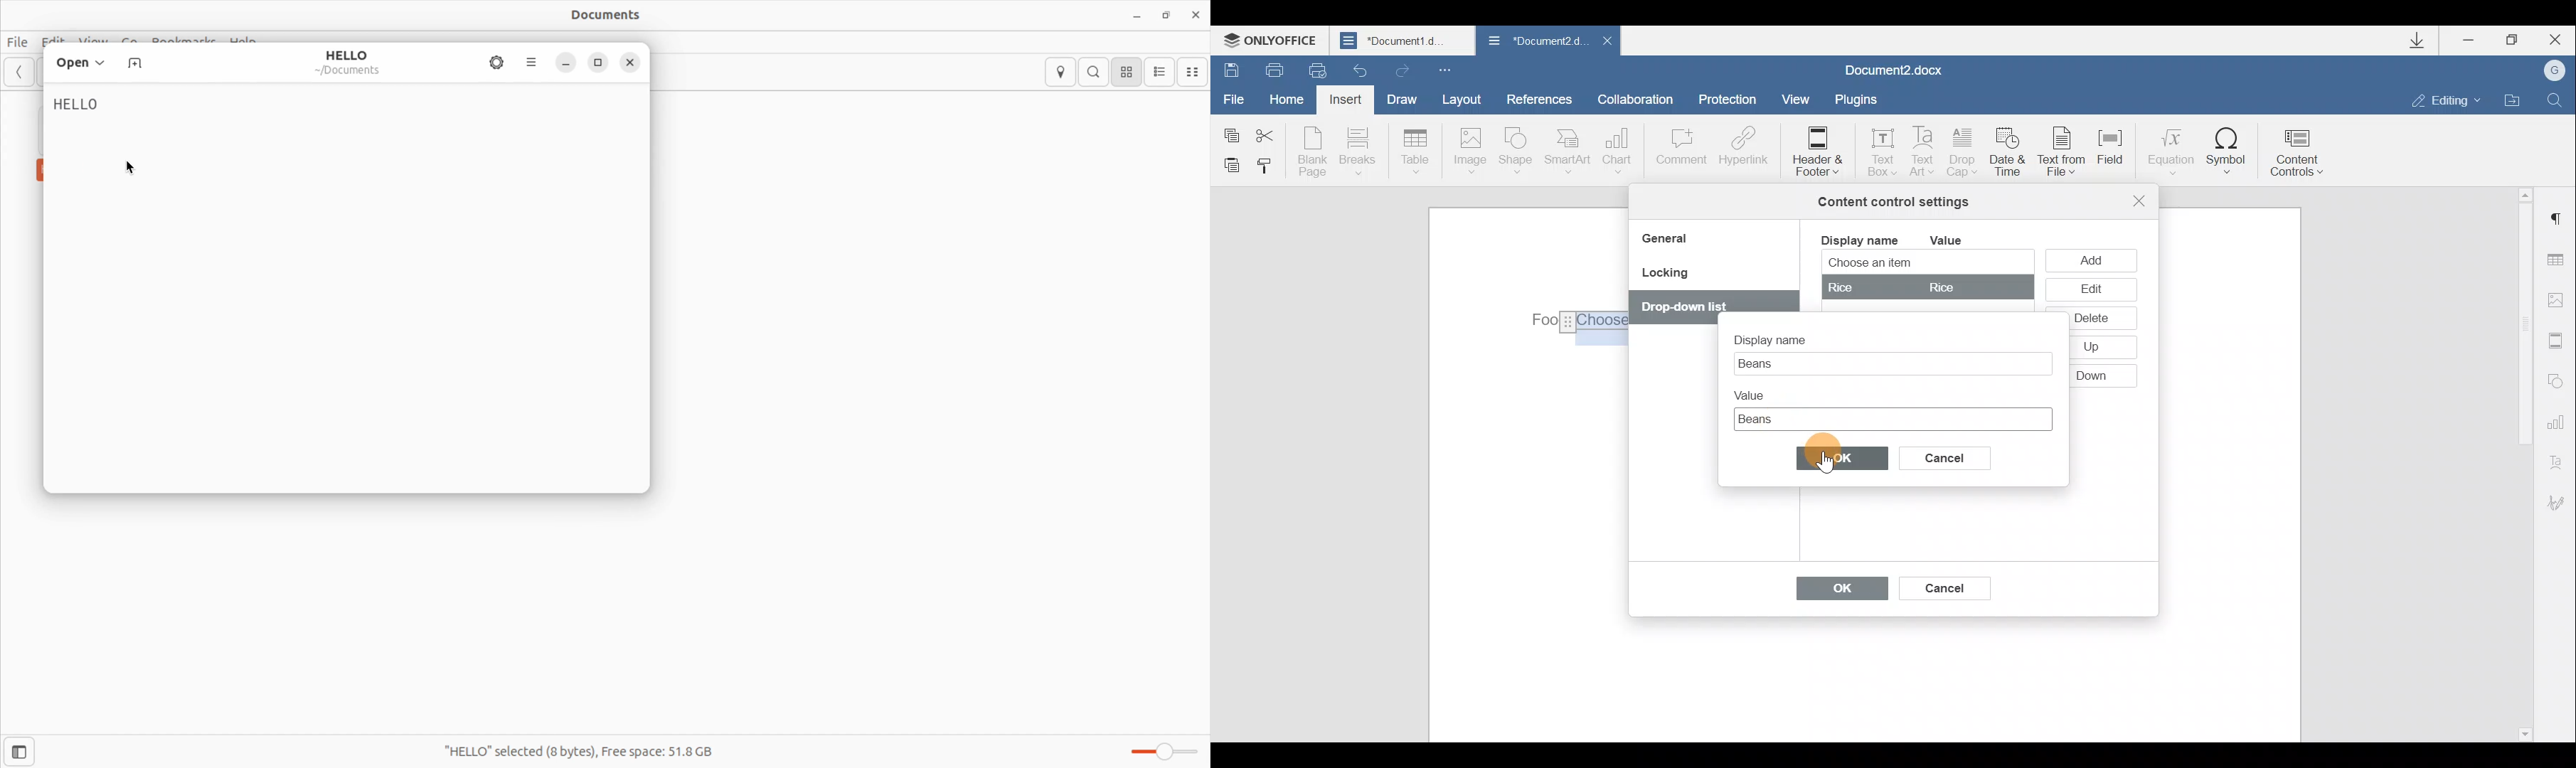 The image size is (2576, 784). Describe the element at coordinates (127, 168) in the screenshot. I see `cursor` at that location.